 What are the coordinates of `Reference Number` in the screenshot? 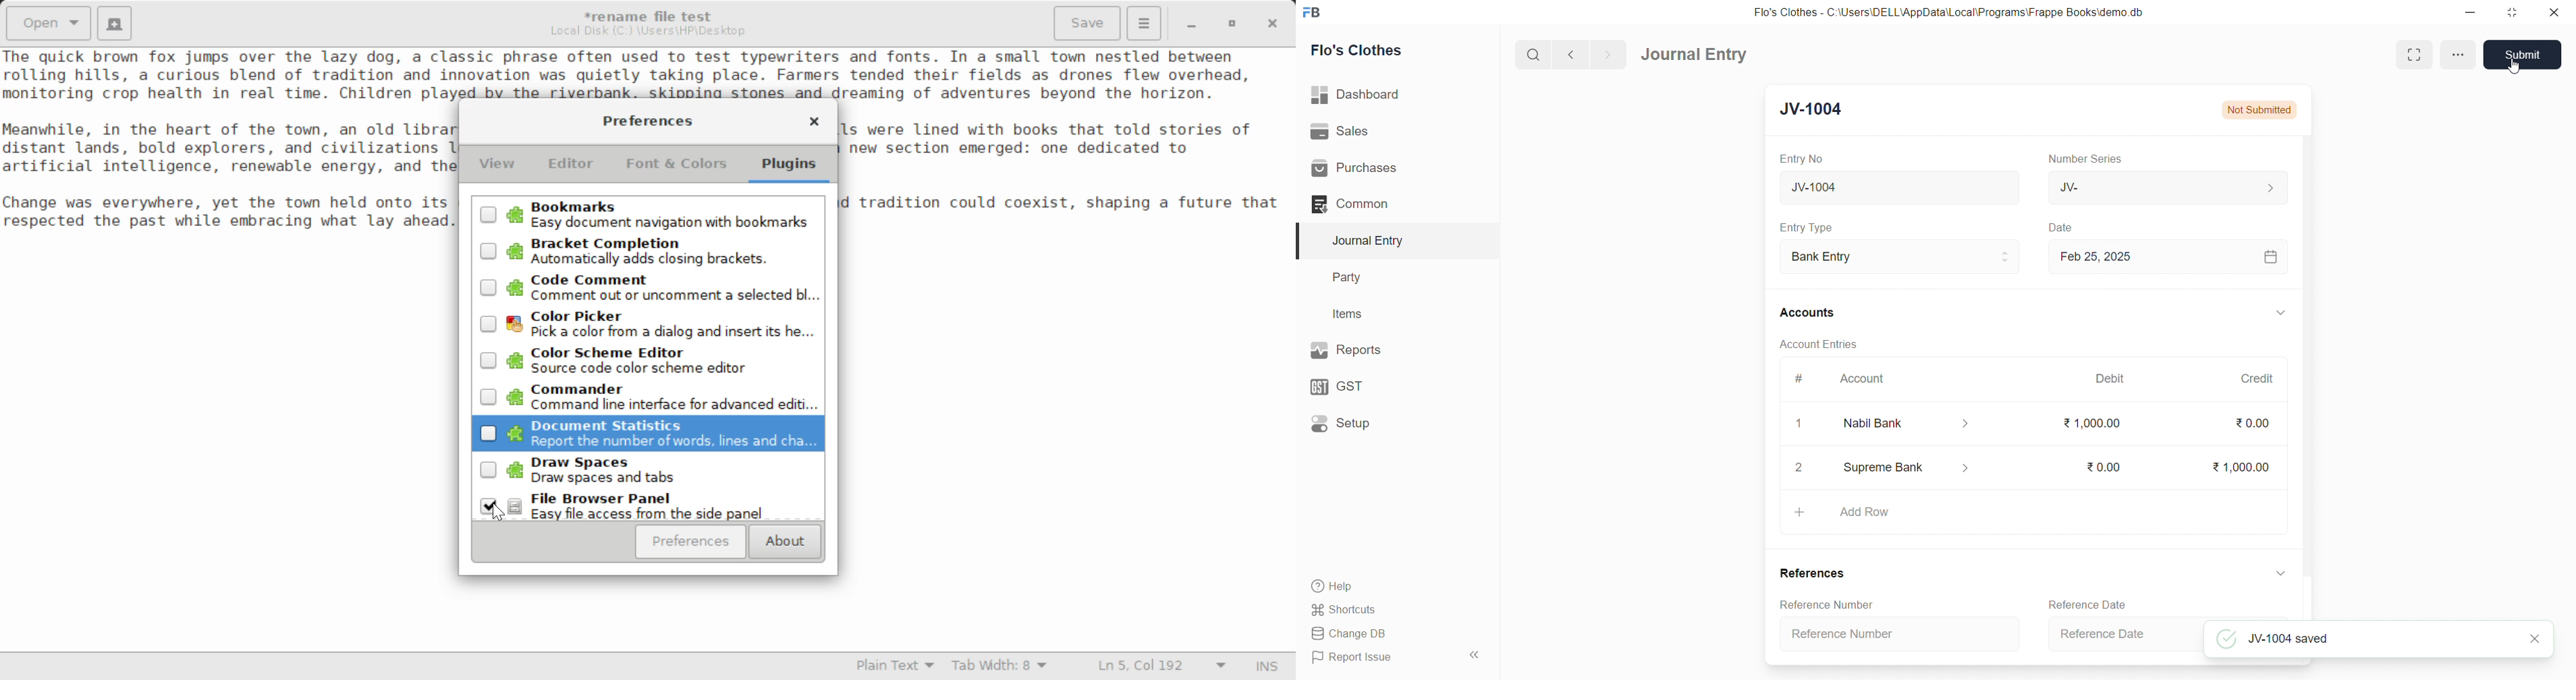 It's located at (1904, 633).